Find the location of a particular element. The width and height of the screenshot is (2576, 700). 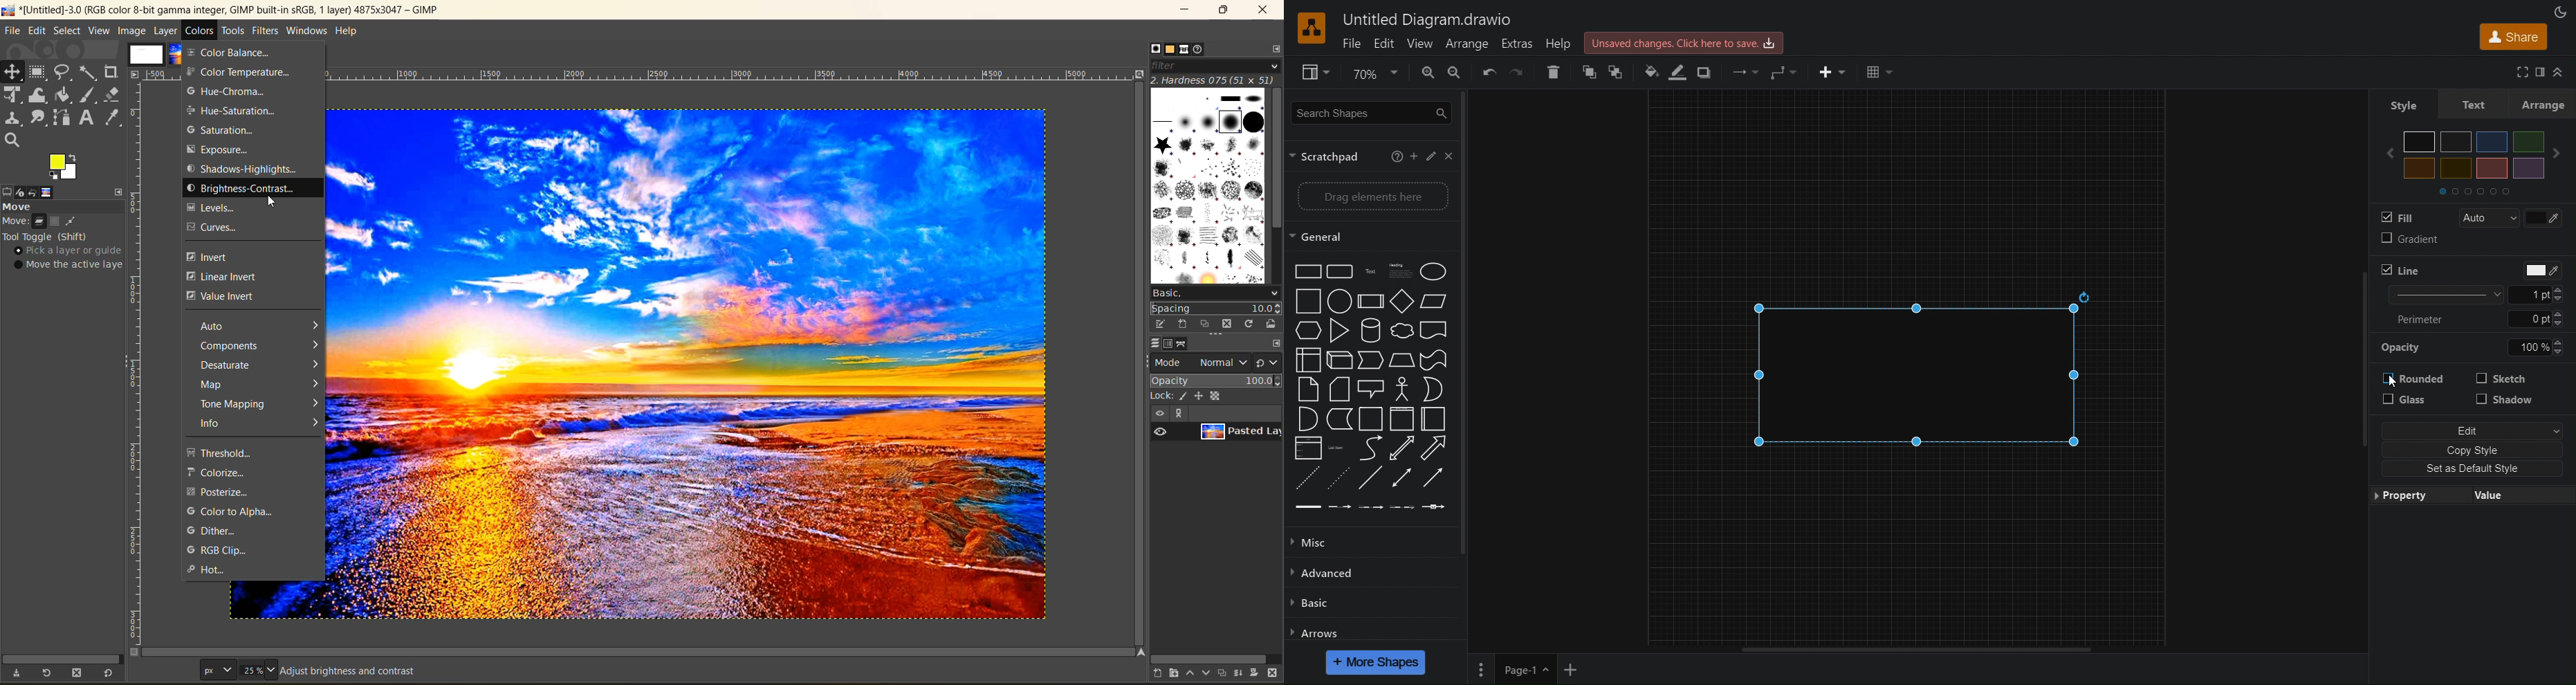

tools is located at coordinates (232, 32).